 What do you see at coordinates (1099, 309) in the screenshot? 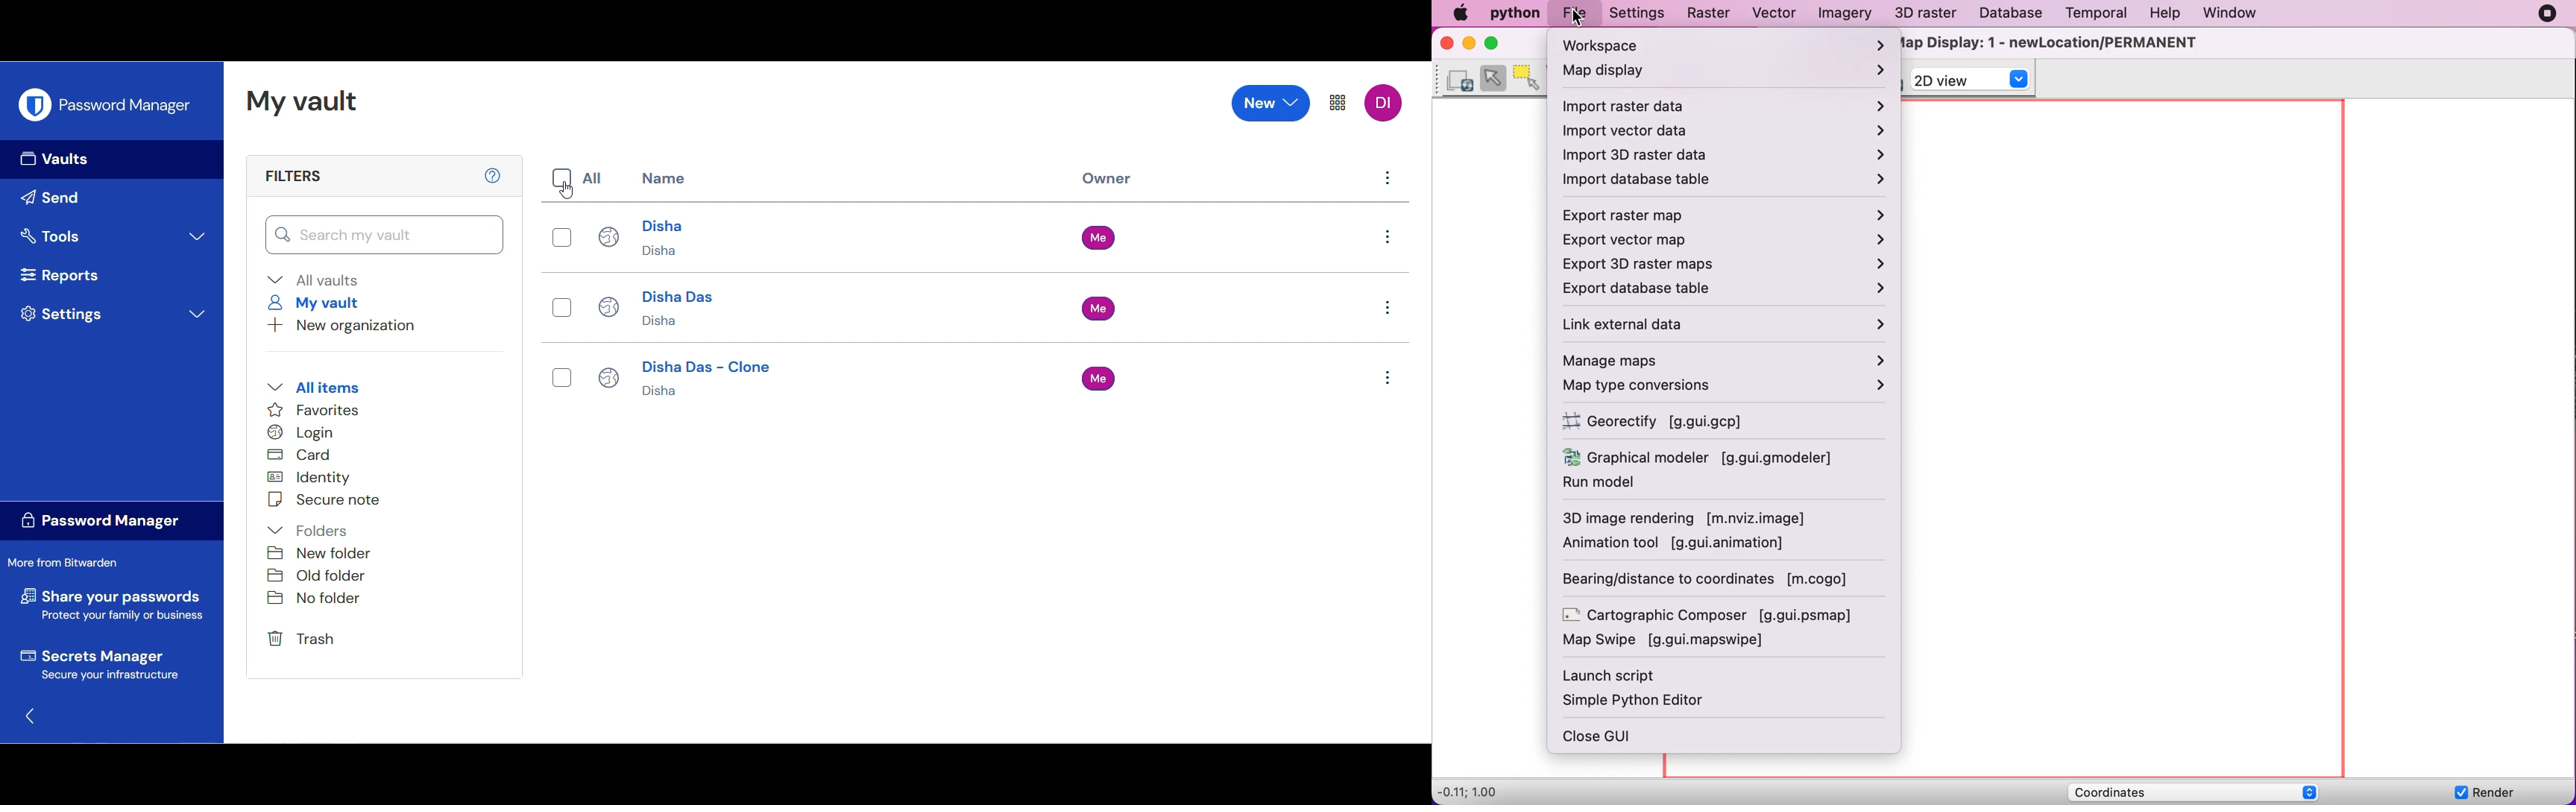
I see `Me` at bounding box center [1099, 309].